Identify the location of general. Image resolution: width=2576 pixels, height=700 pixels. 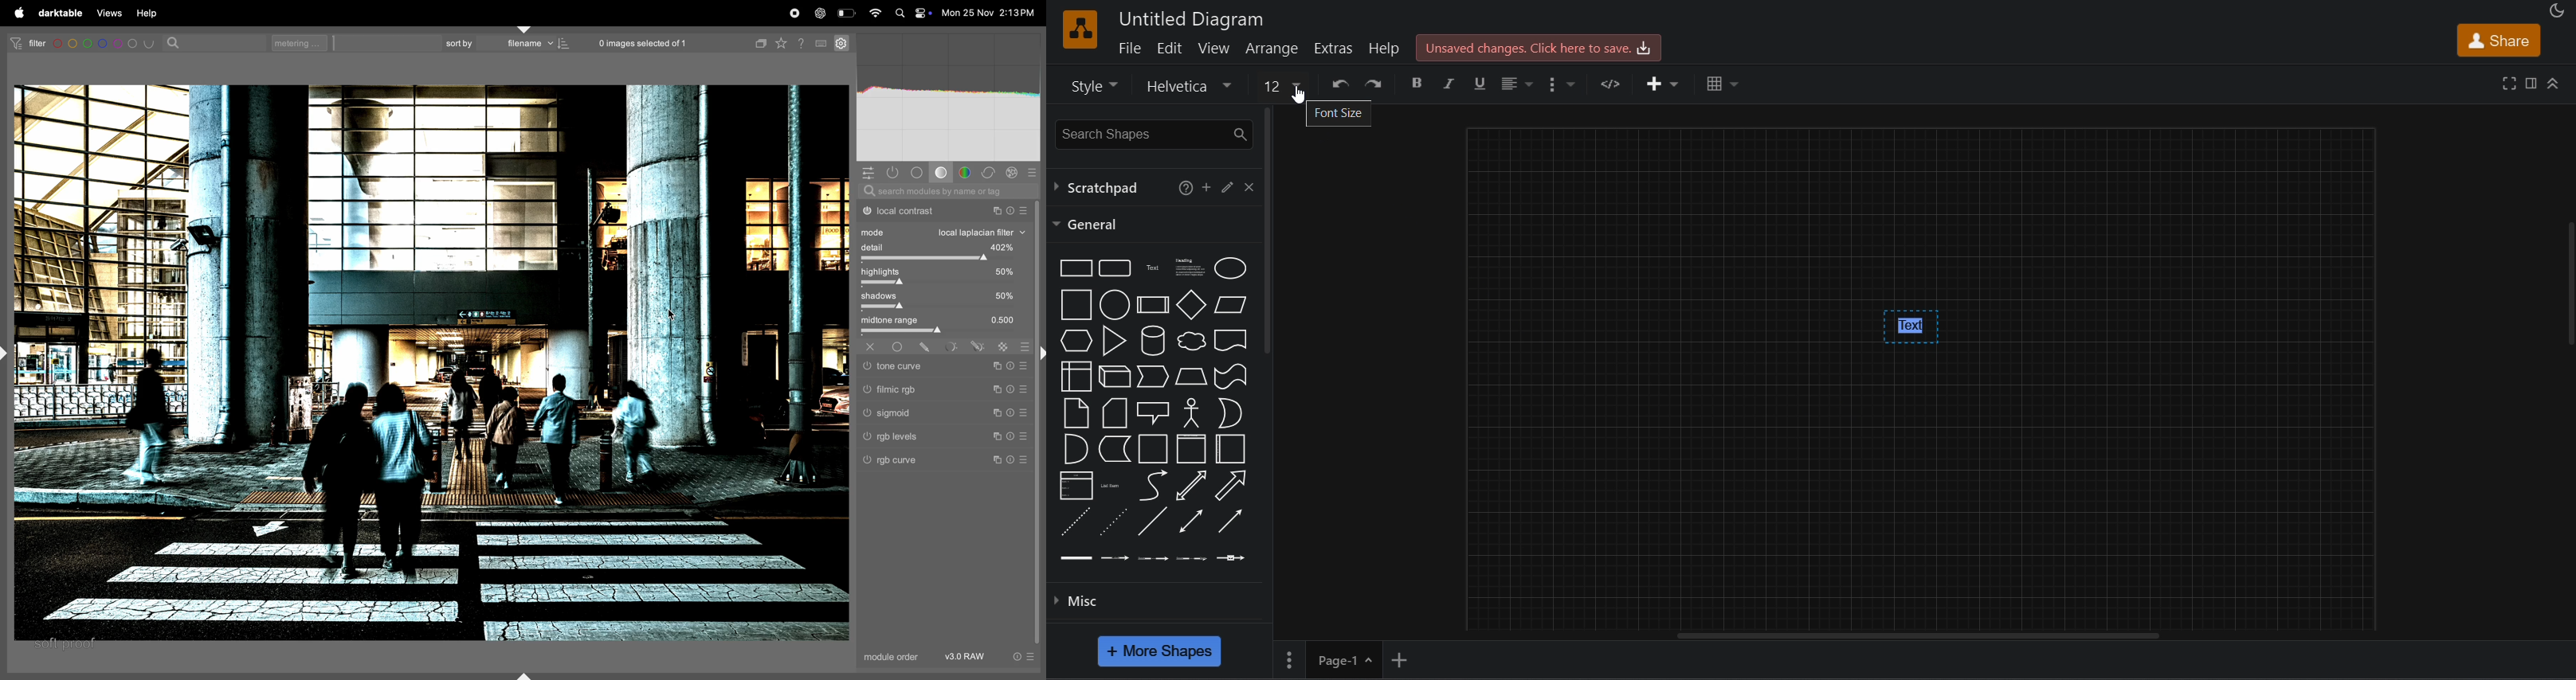
(1088, 225).